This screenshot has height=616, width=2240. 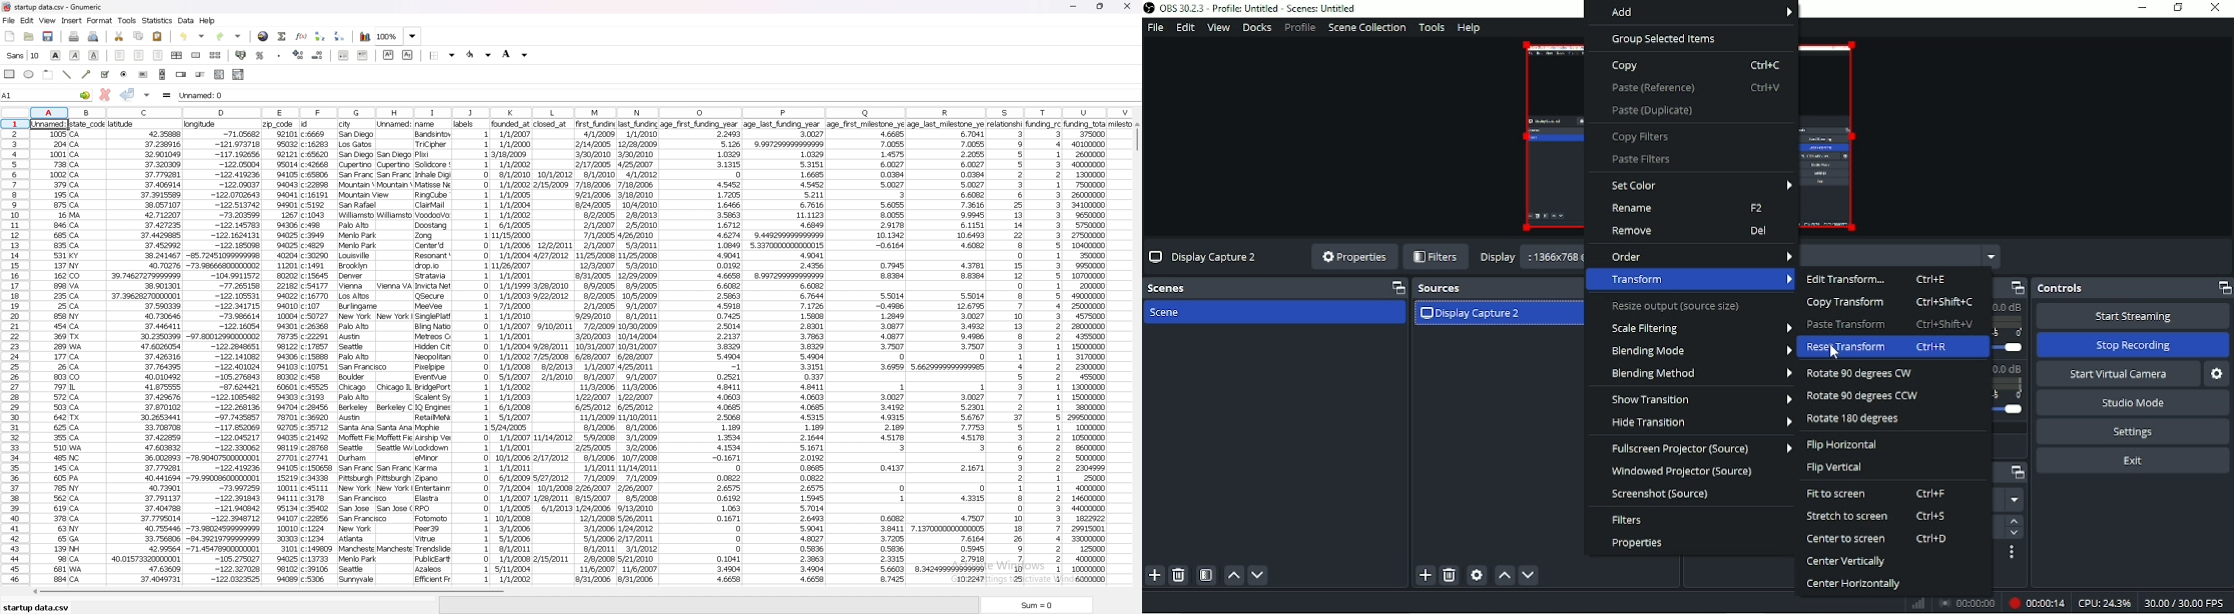 What do you see at coordinates (187, 20) in the screenshot?
I see `data` at bounding box center [187, 20].